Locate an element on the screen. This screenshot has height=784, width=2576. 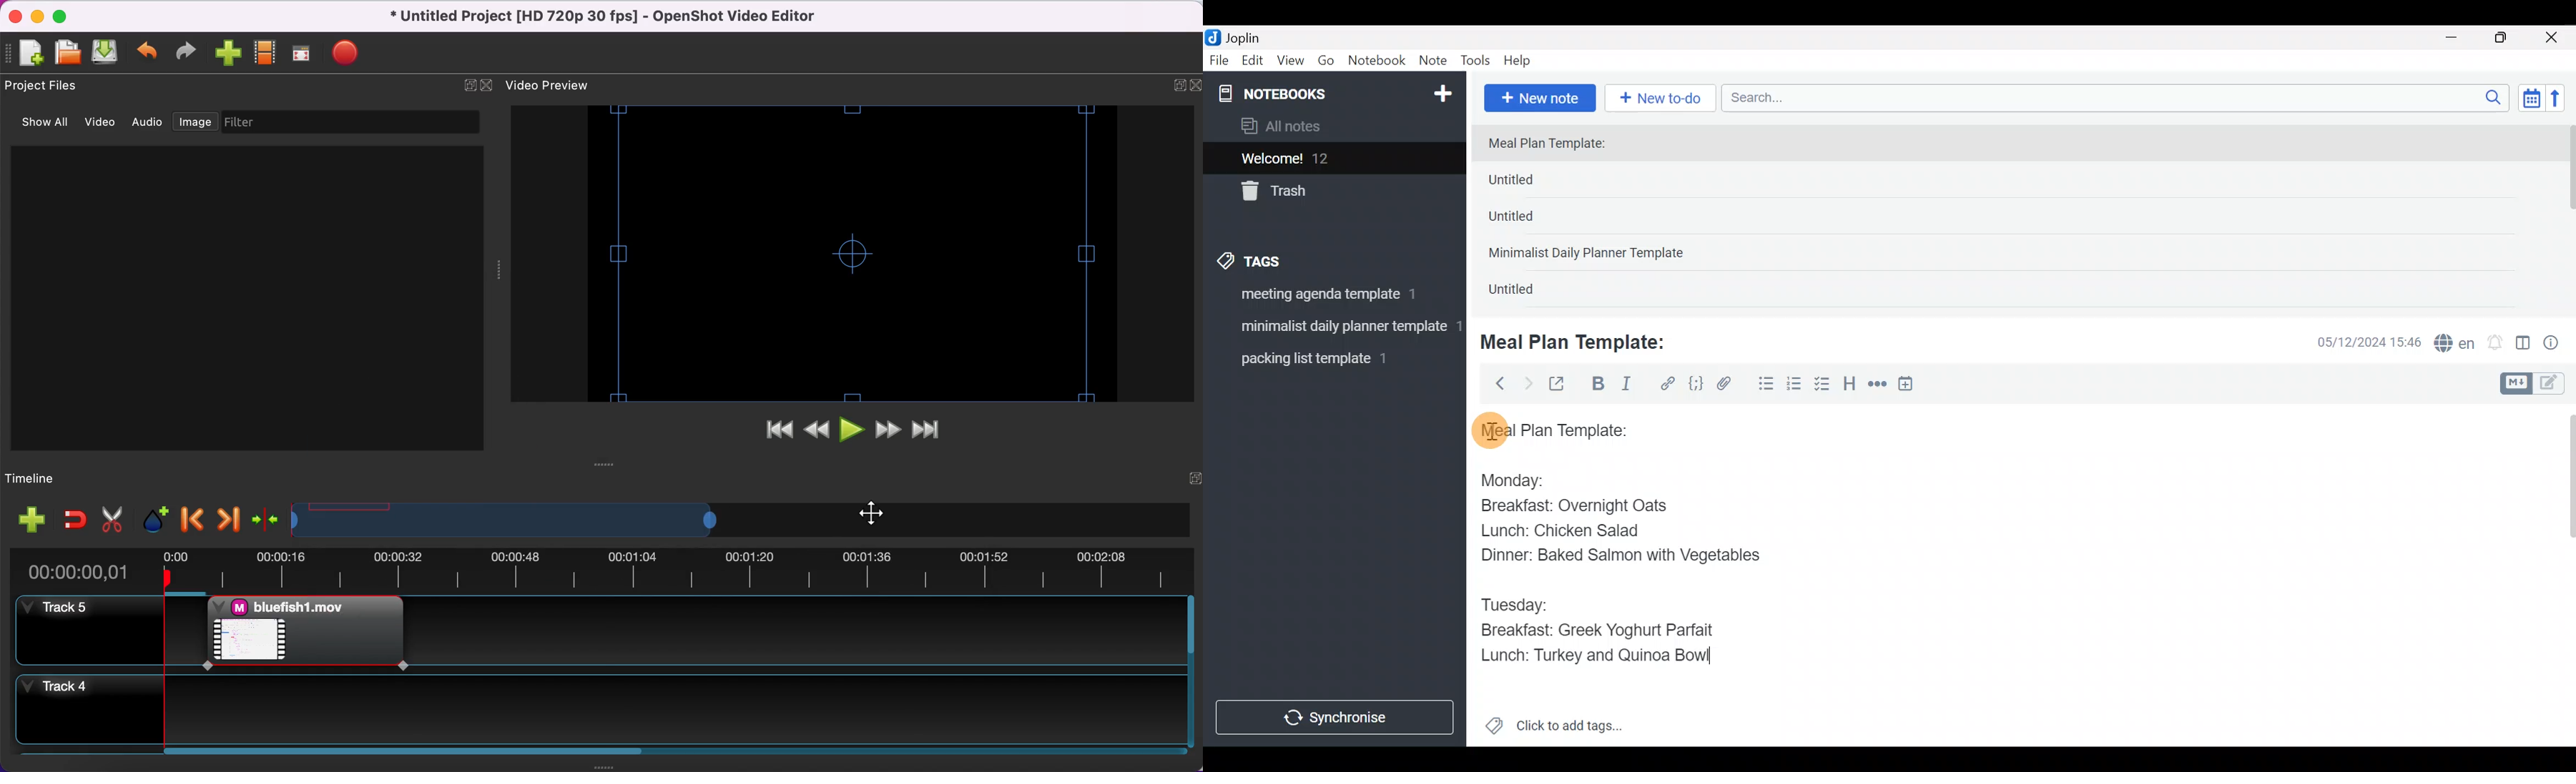
play is located at coordinates (851, 431).